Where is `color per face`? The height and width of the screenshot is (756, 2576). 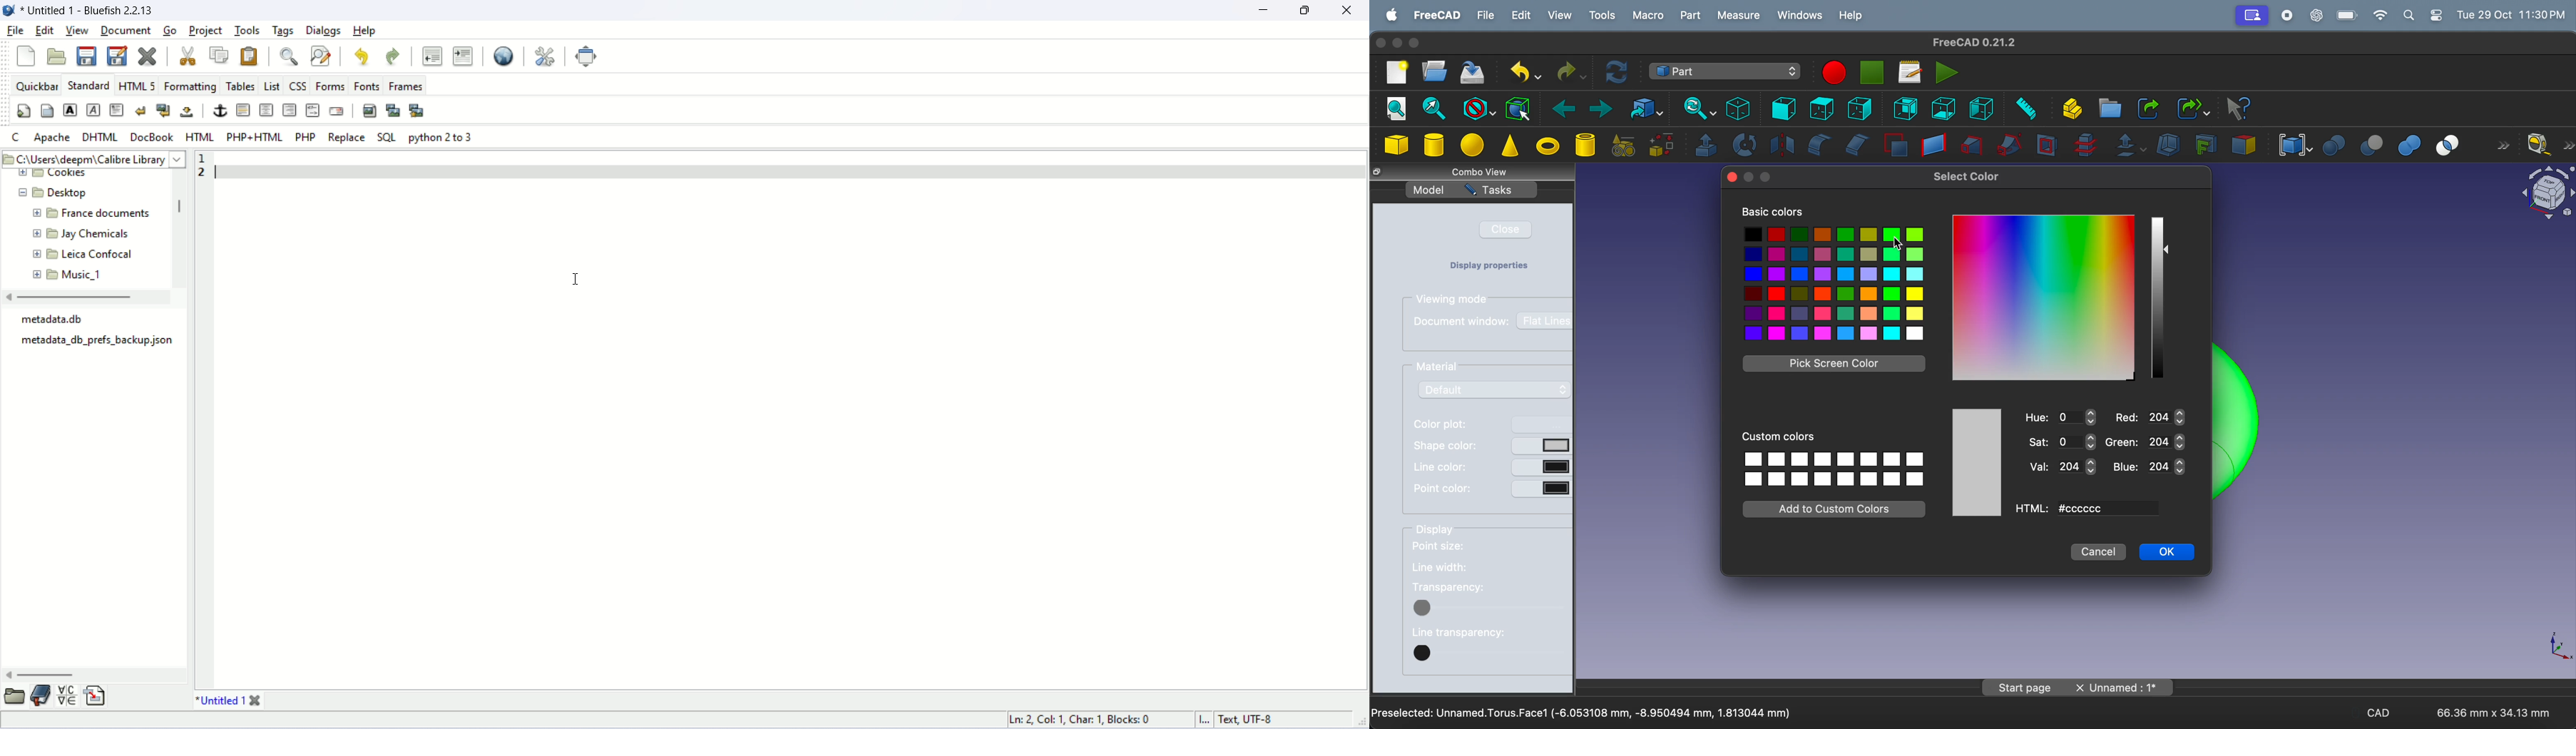
color per face is located at coordinates (2243, 144).